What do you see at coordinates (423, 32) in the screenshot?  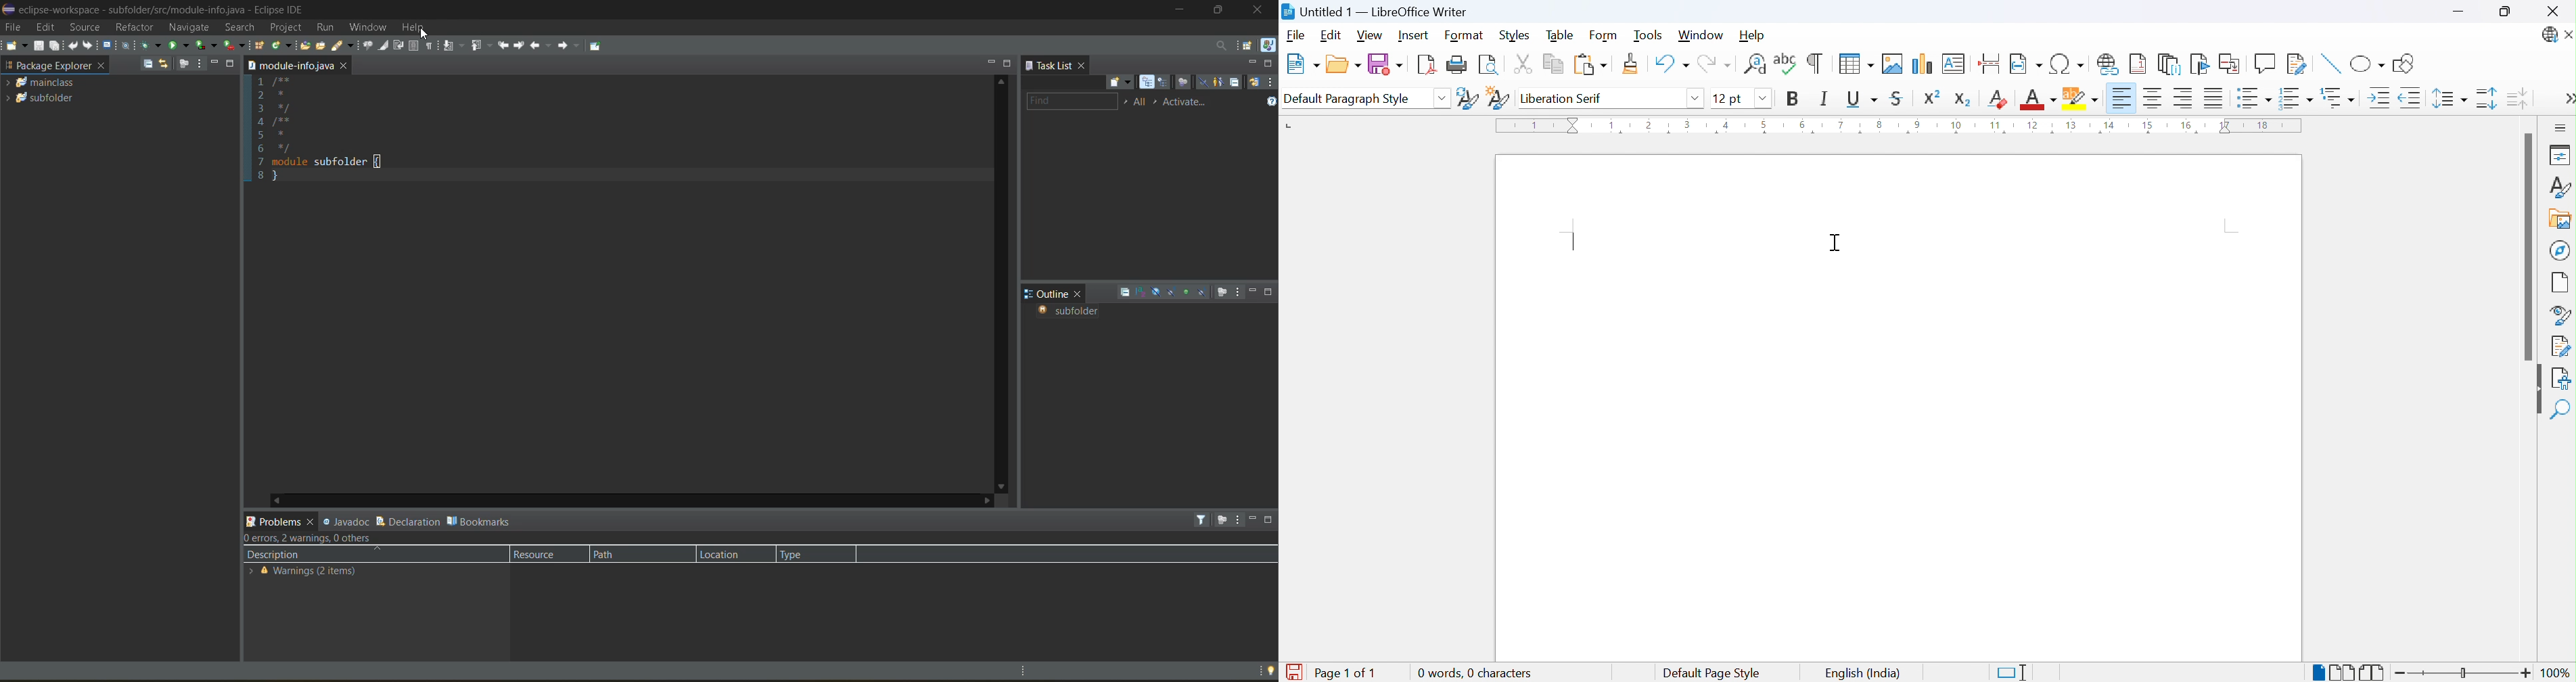 I see `cursor` at bounding box center [423, 32].